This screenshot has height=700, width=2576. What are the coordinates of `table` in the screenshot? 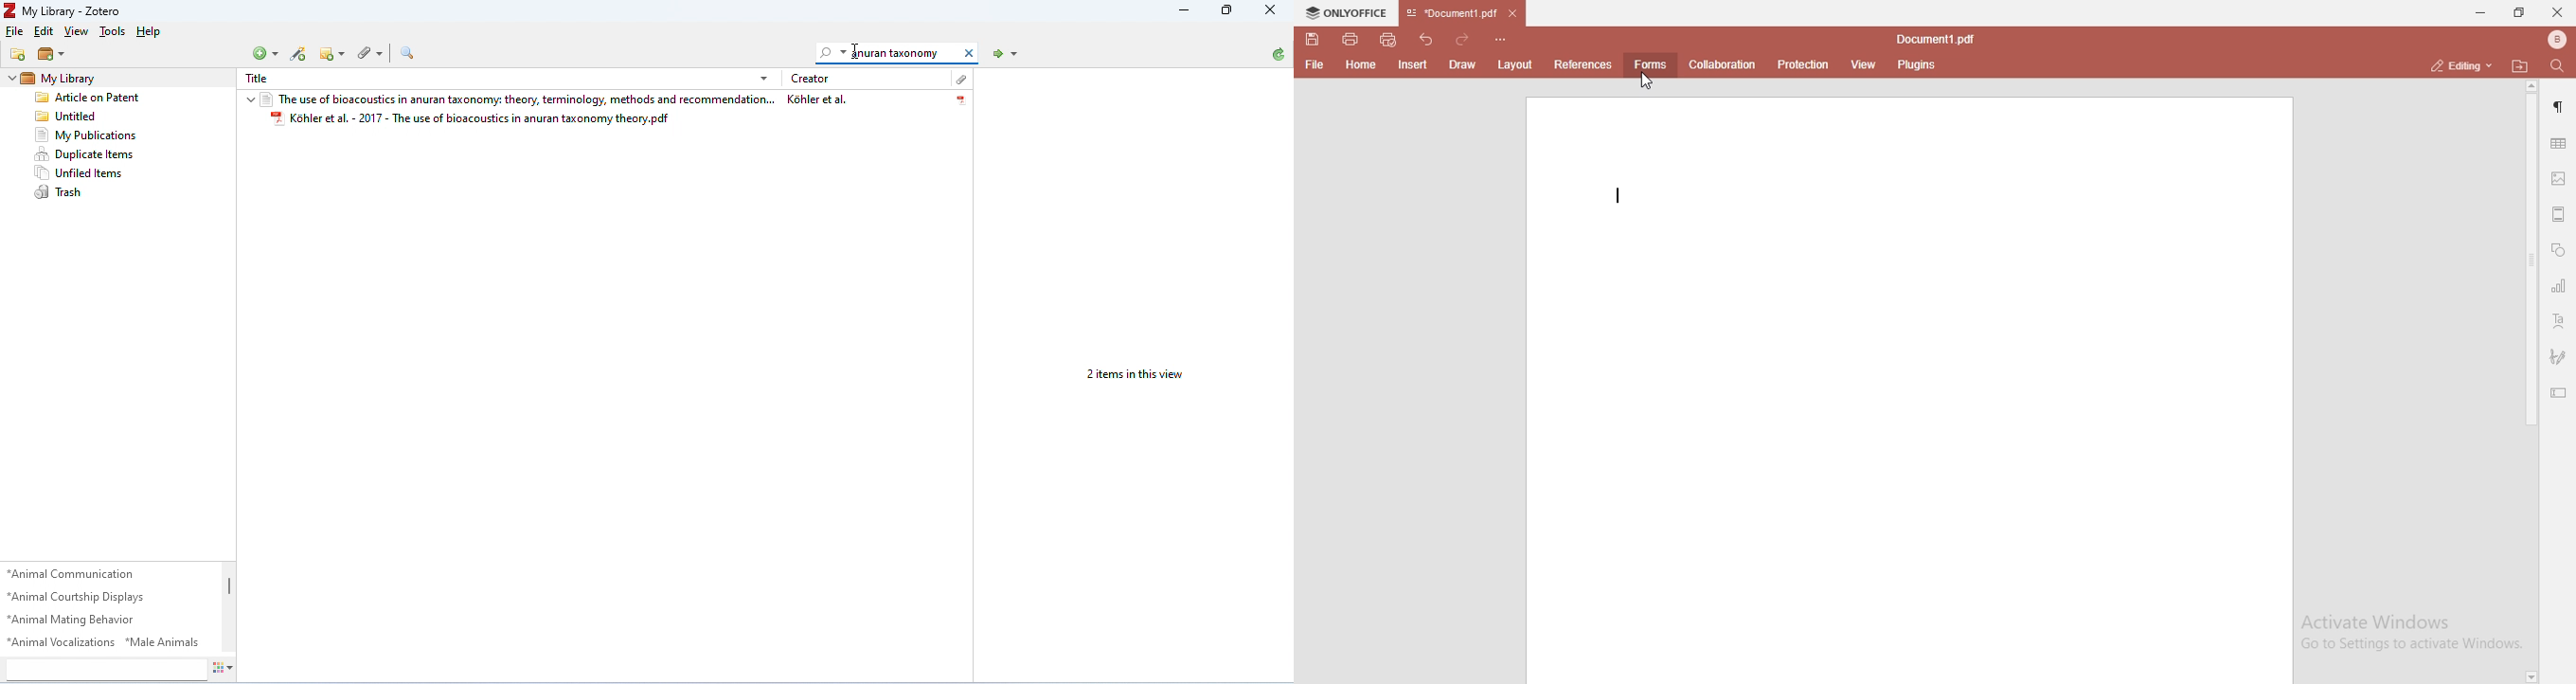 It's located at (2560, 143).